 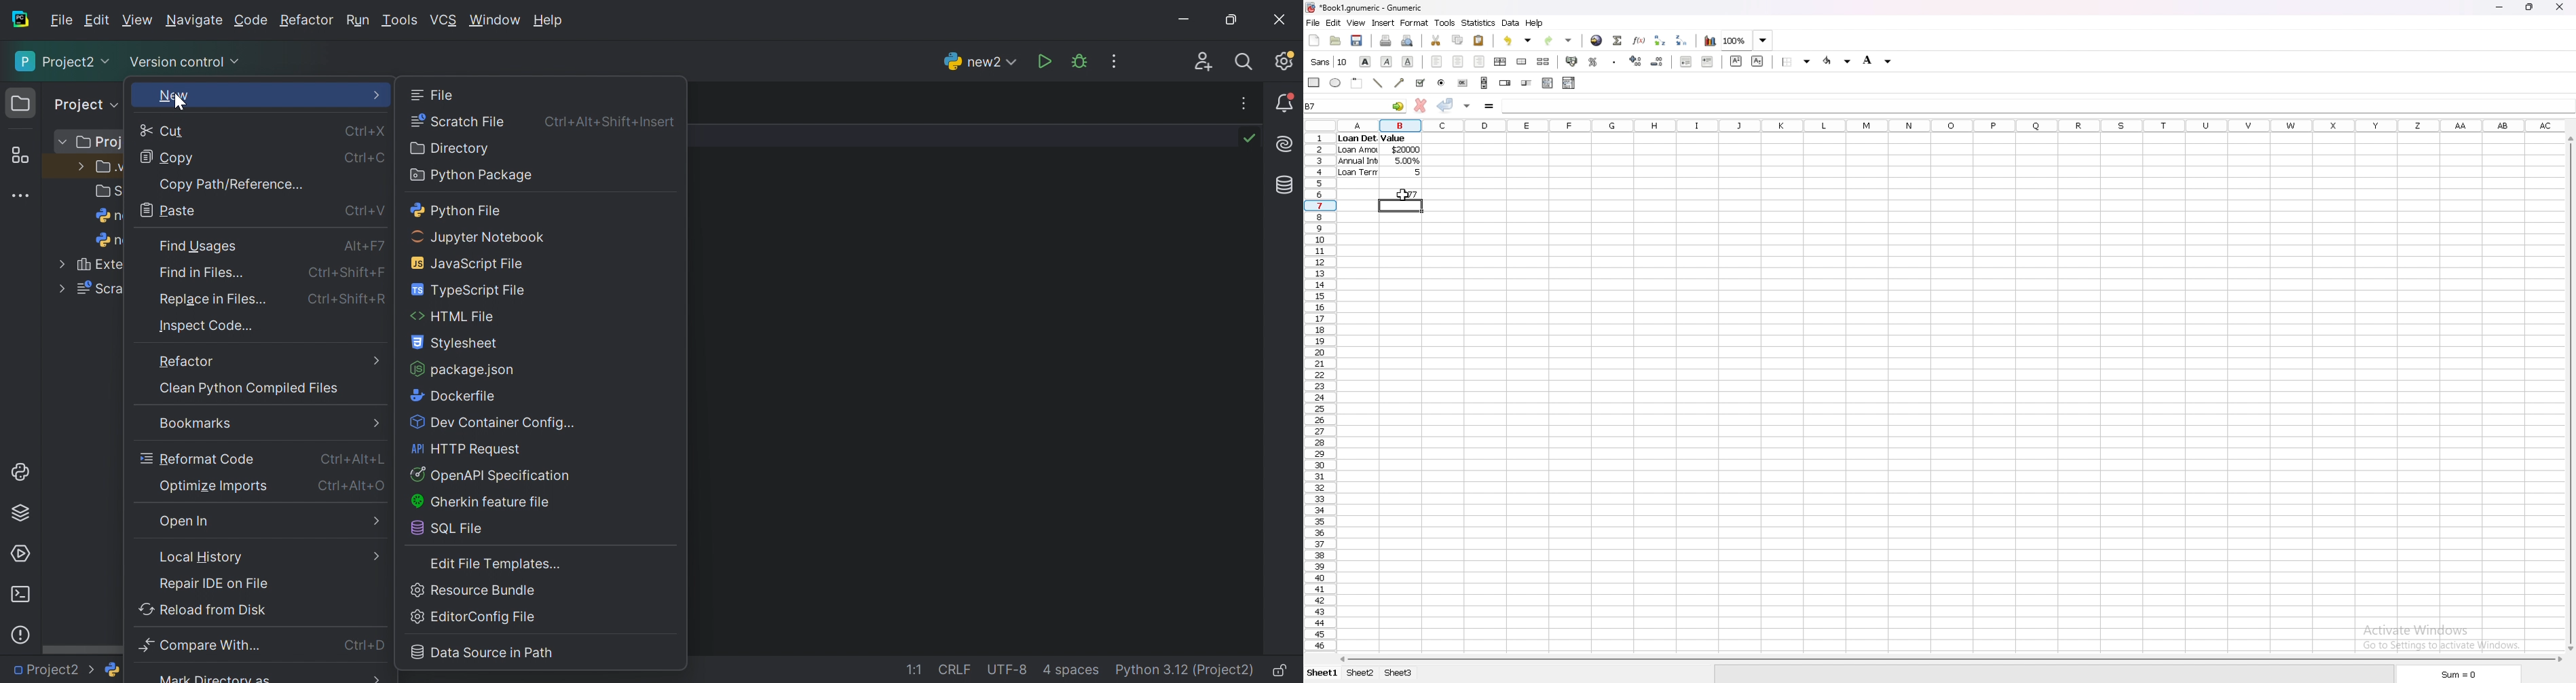 What do you see at coordinates (2531, 7) in the screenshot?
I see `resize` at bounding box center [2531, 7].